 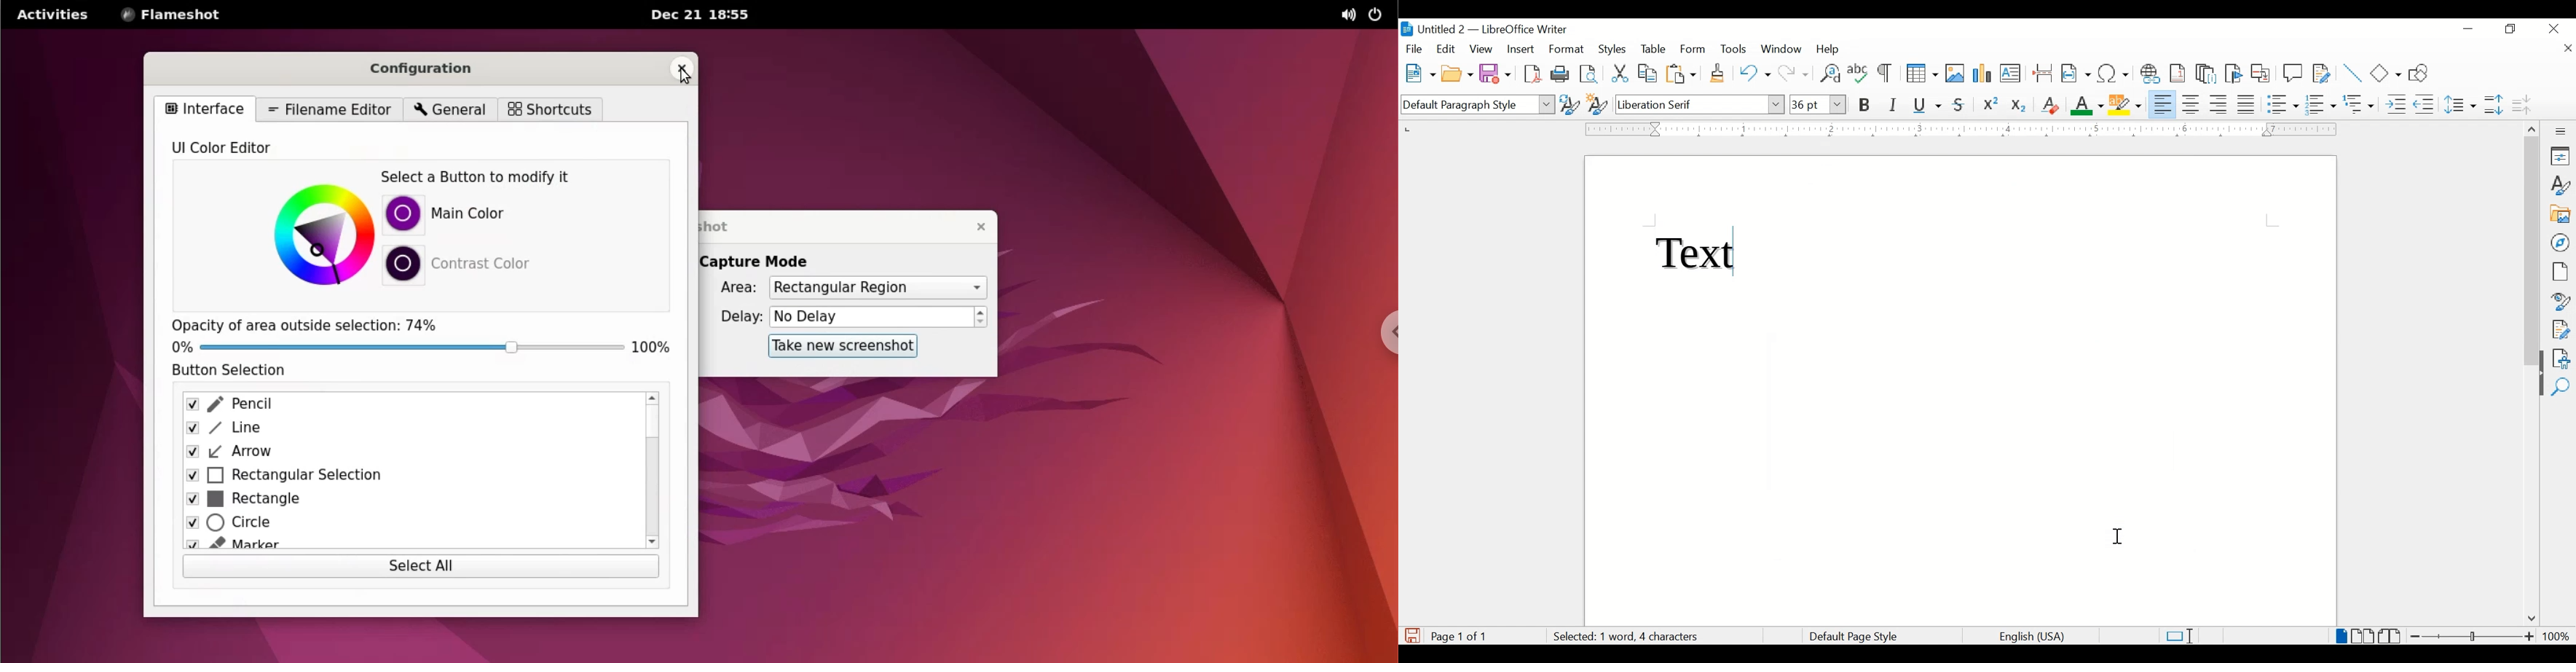 What do you see at coordinates (1414, 50) in the screenshot?
I see `fiel` at bounding box center [1414, 50].